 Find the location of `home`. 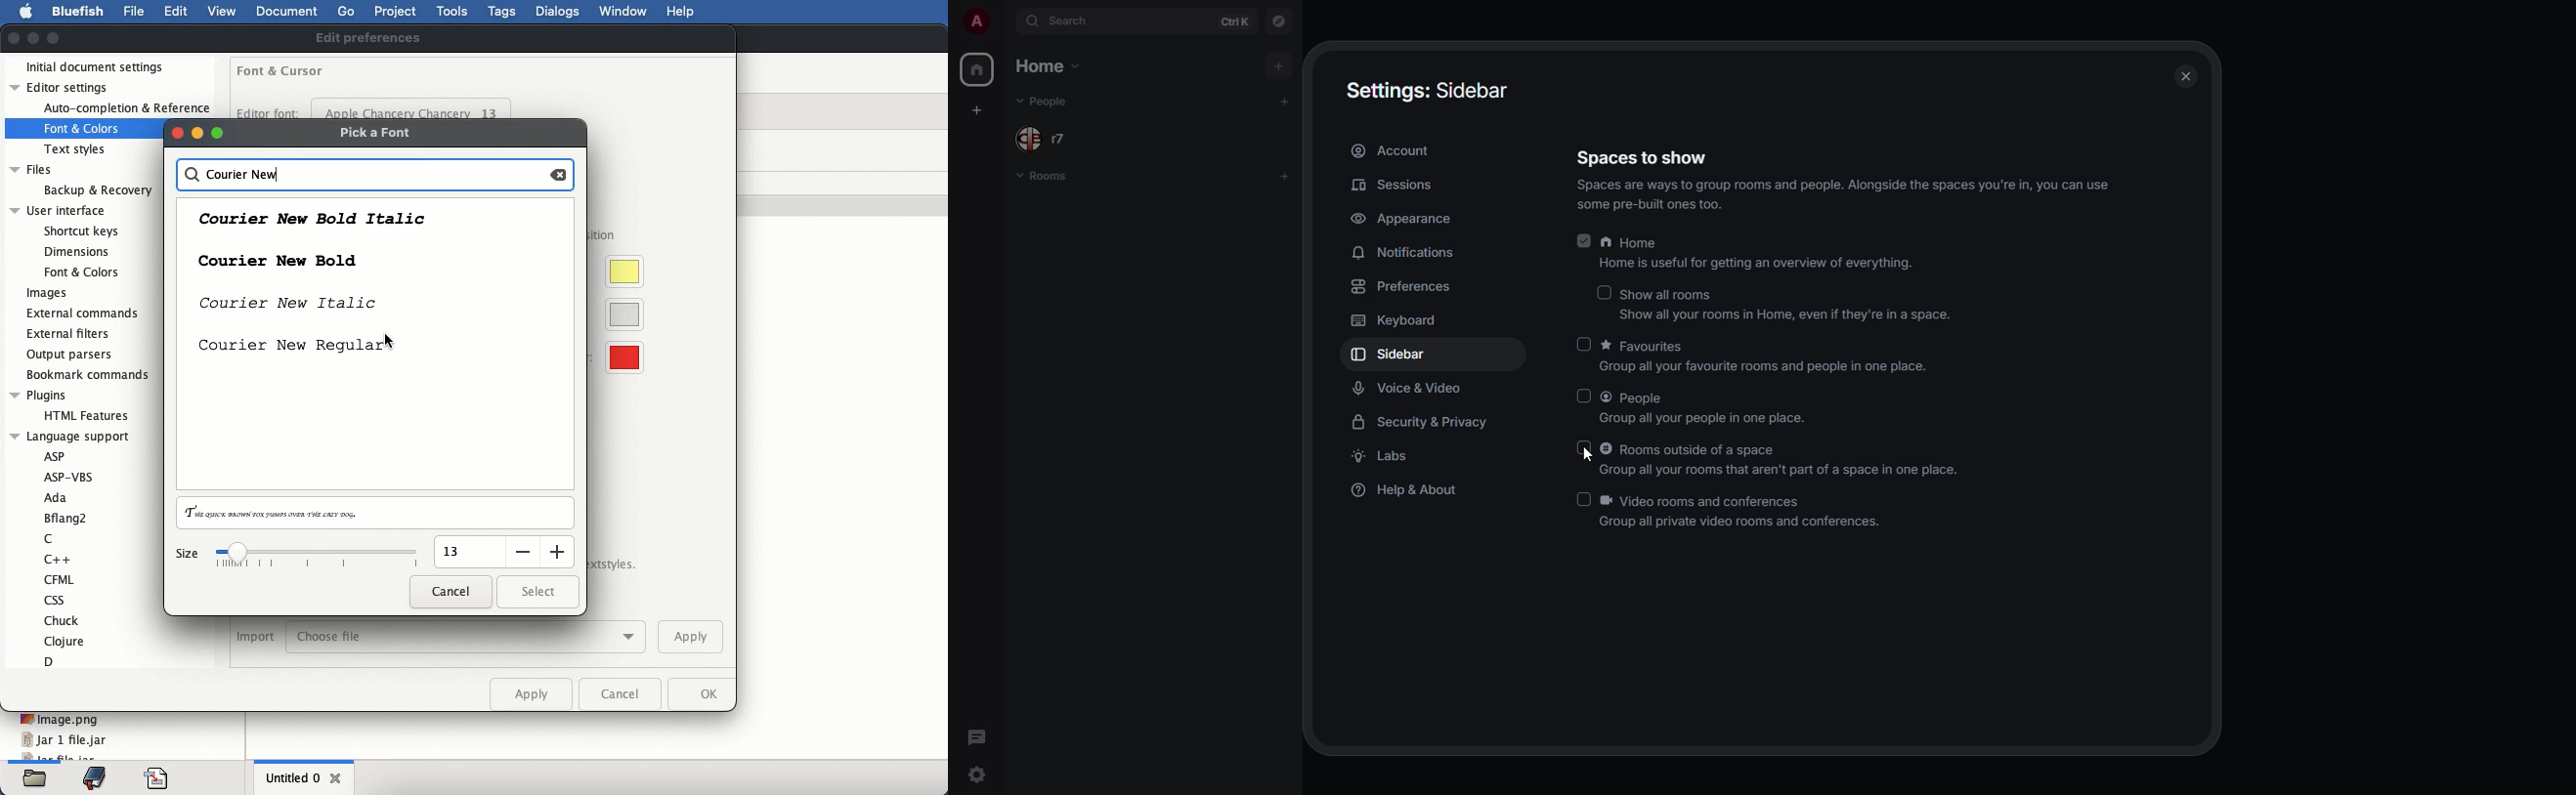

home is located at coordinates (978, 68).